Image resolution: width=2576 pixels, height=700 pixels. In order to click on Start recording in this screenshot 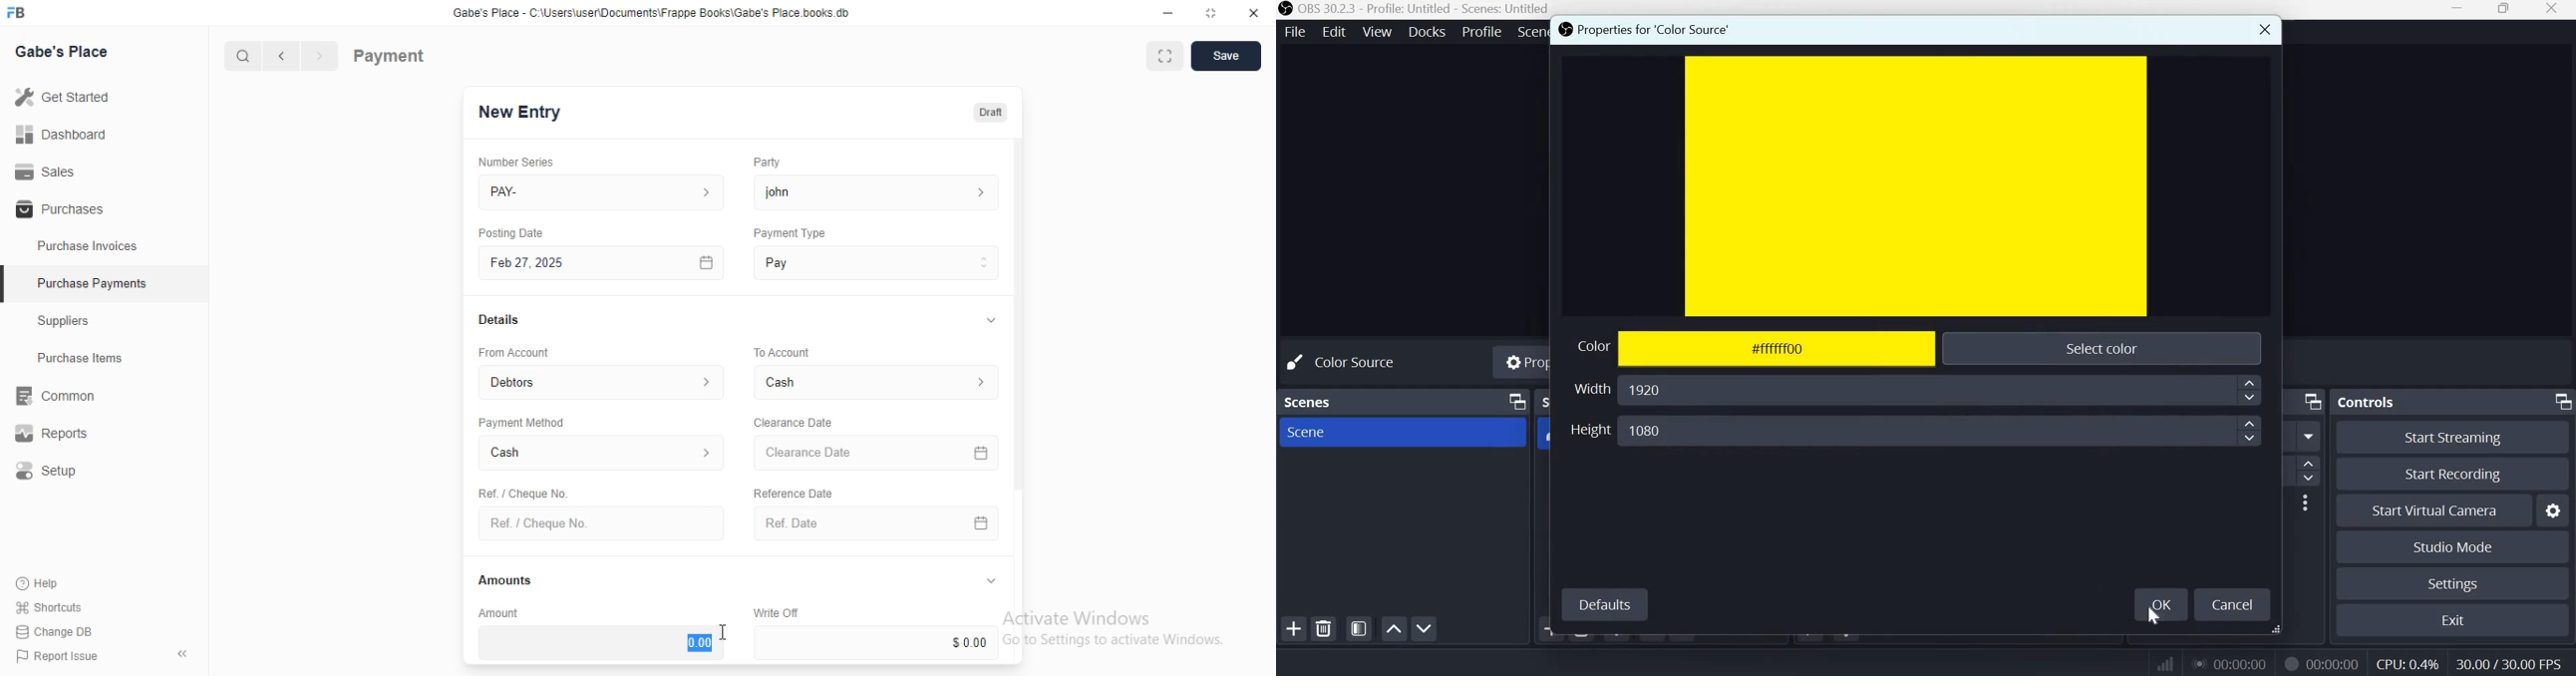, I will do `click(2461, 475)`.